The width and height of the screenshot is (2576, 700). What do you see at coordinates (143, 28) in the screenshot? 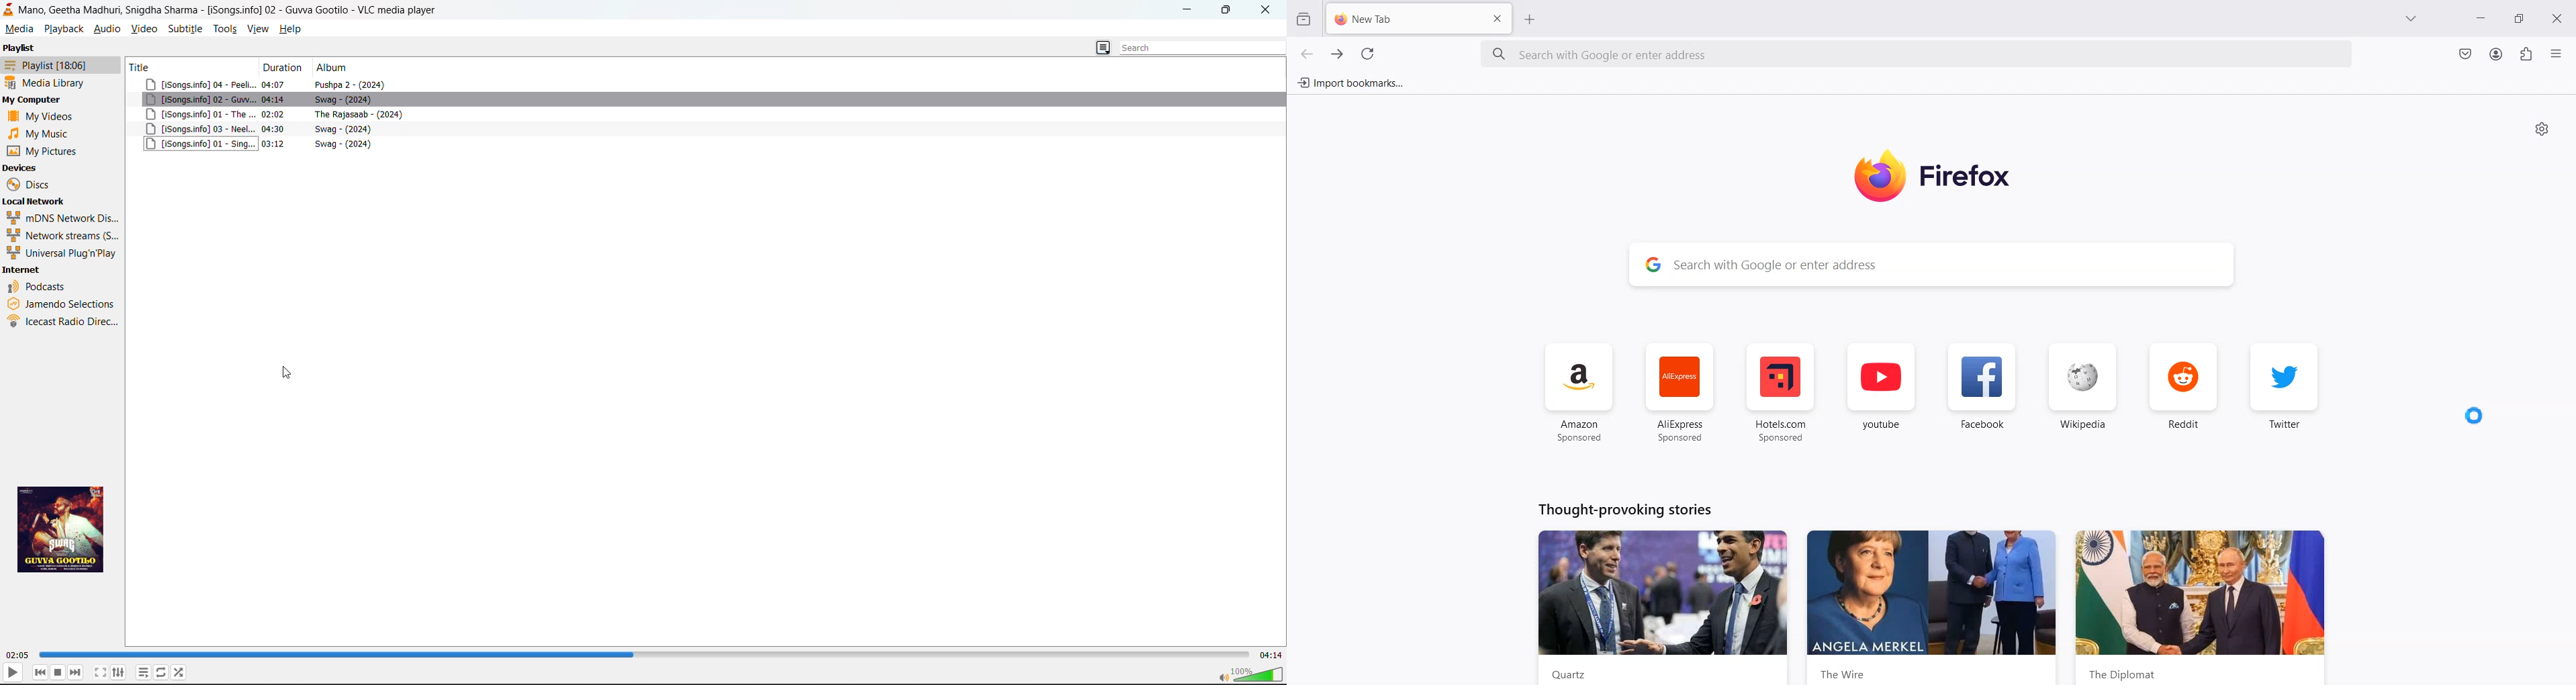
I see `video` at bounding box center [143, 28].